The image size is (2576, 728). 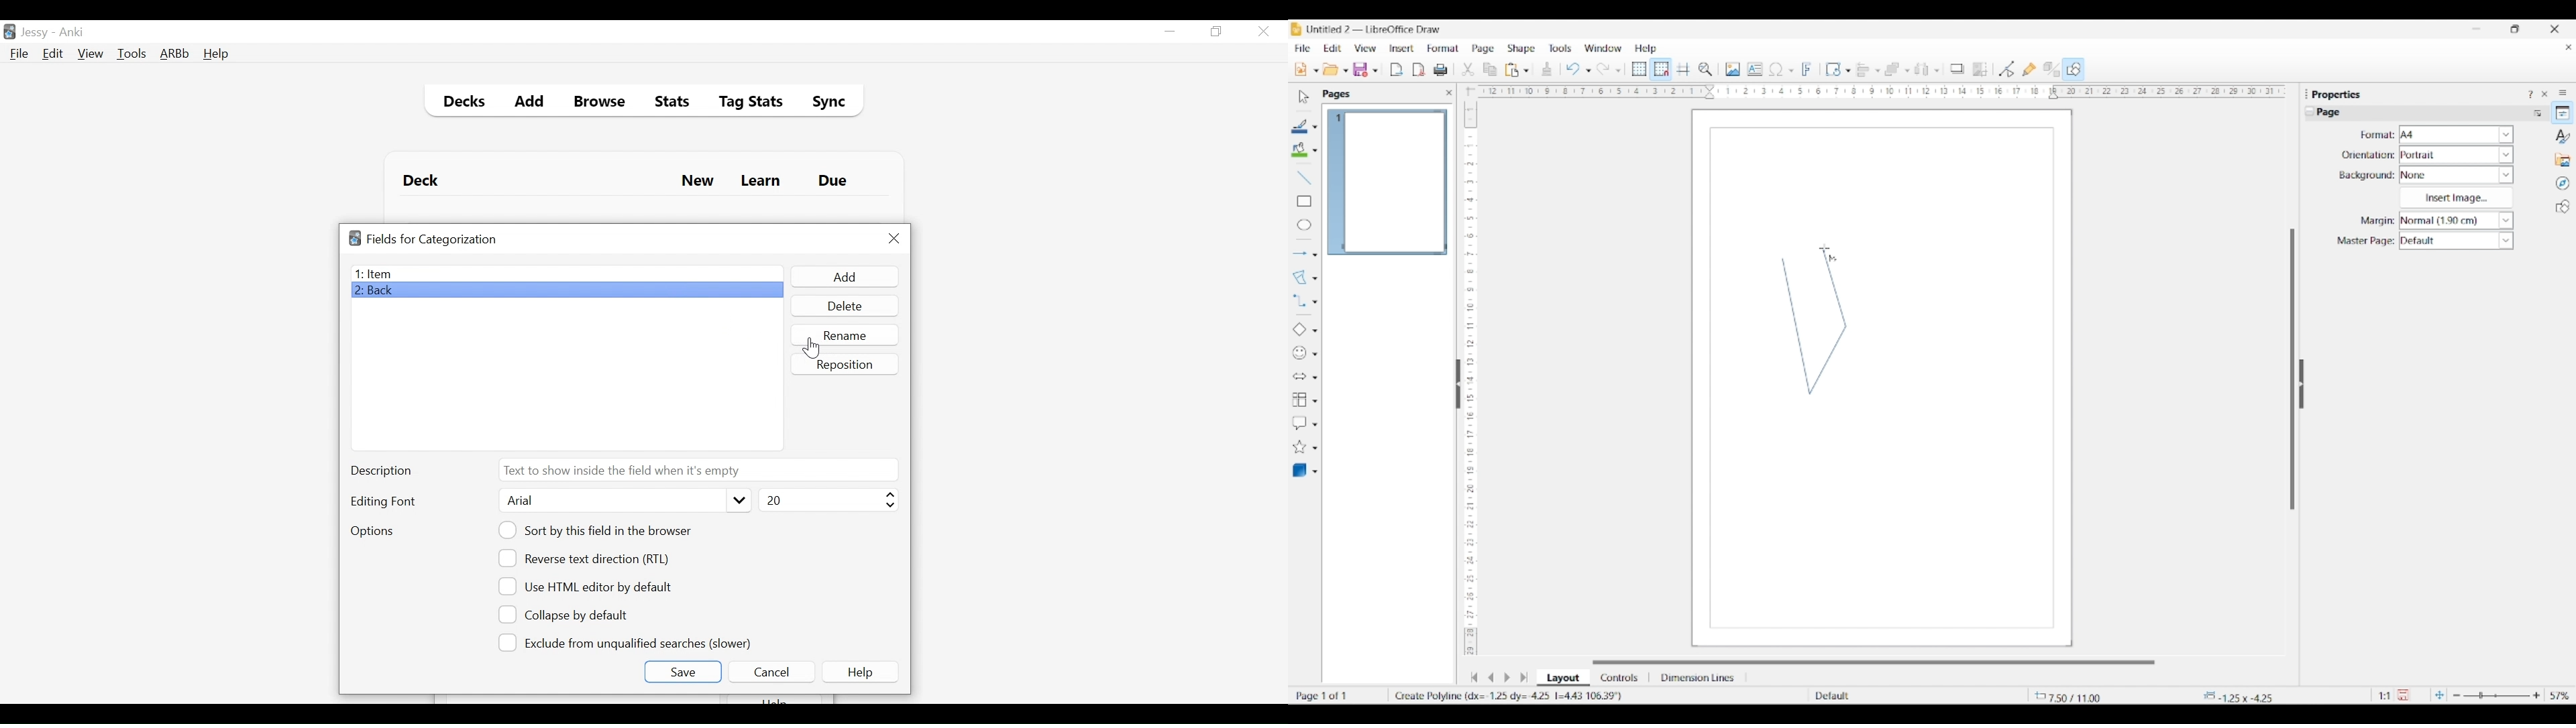 I want to click on Edit, so click(x=1332, y=48).